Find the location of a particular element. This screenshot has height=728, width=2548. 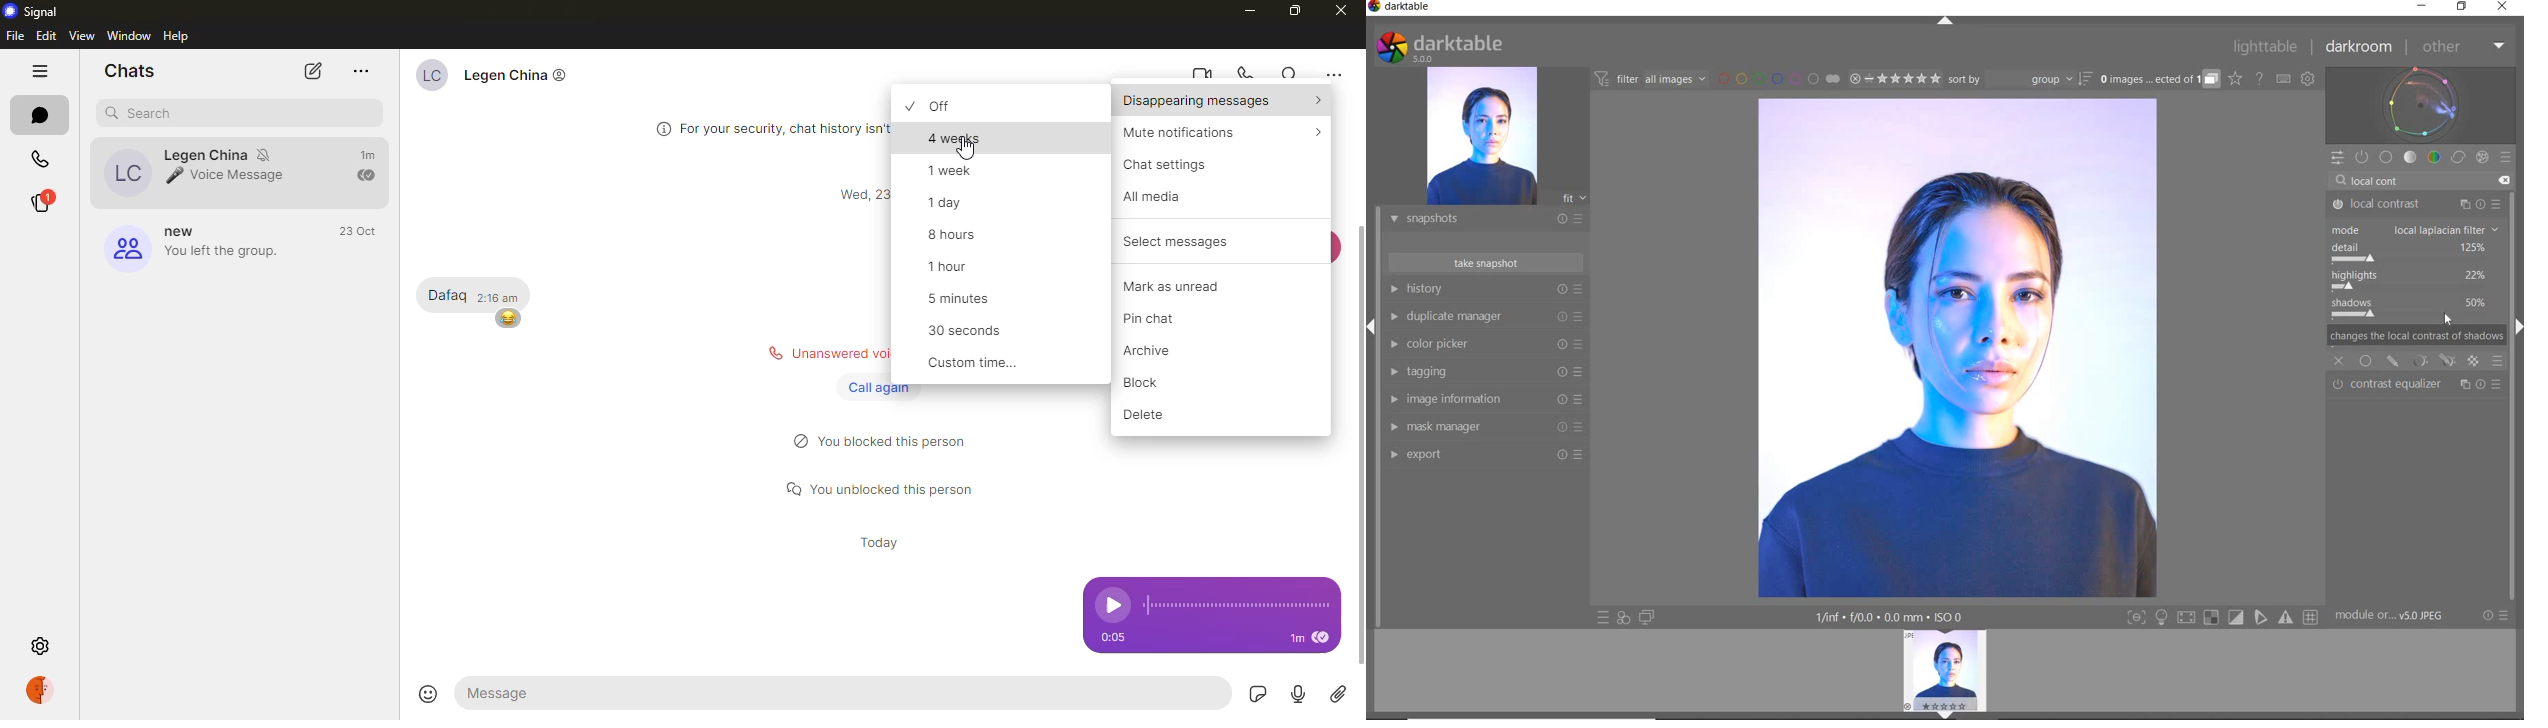

off is located at coordinates (959, 105).